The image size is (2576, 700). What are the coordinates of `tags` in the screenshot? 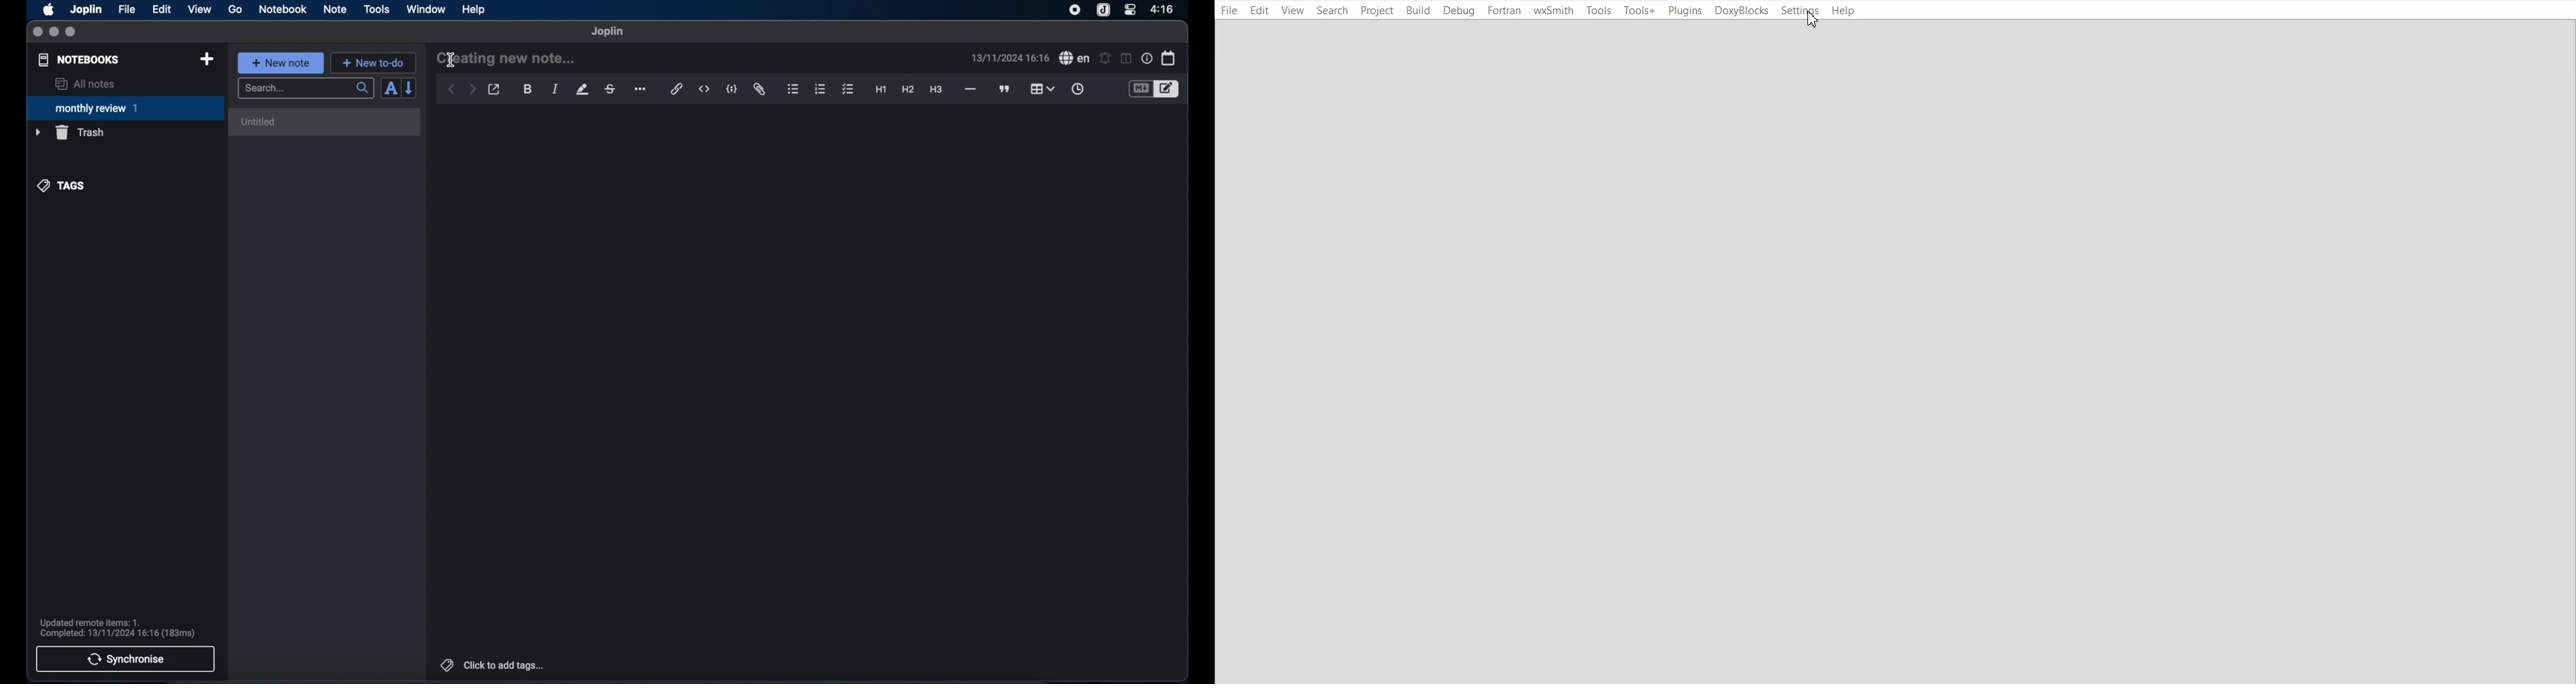 It's located at (62, 186).